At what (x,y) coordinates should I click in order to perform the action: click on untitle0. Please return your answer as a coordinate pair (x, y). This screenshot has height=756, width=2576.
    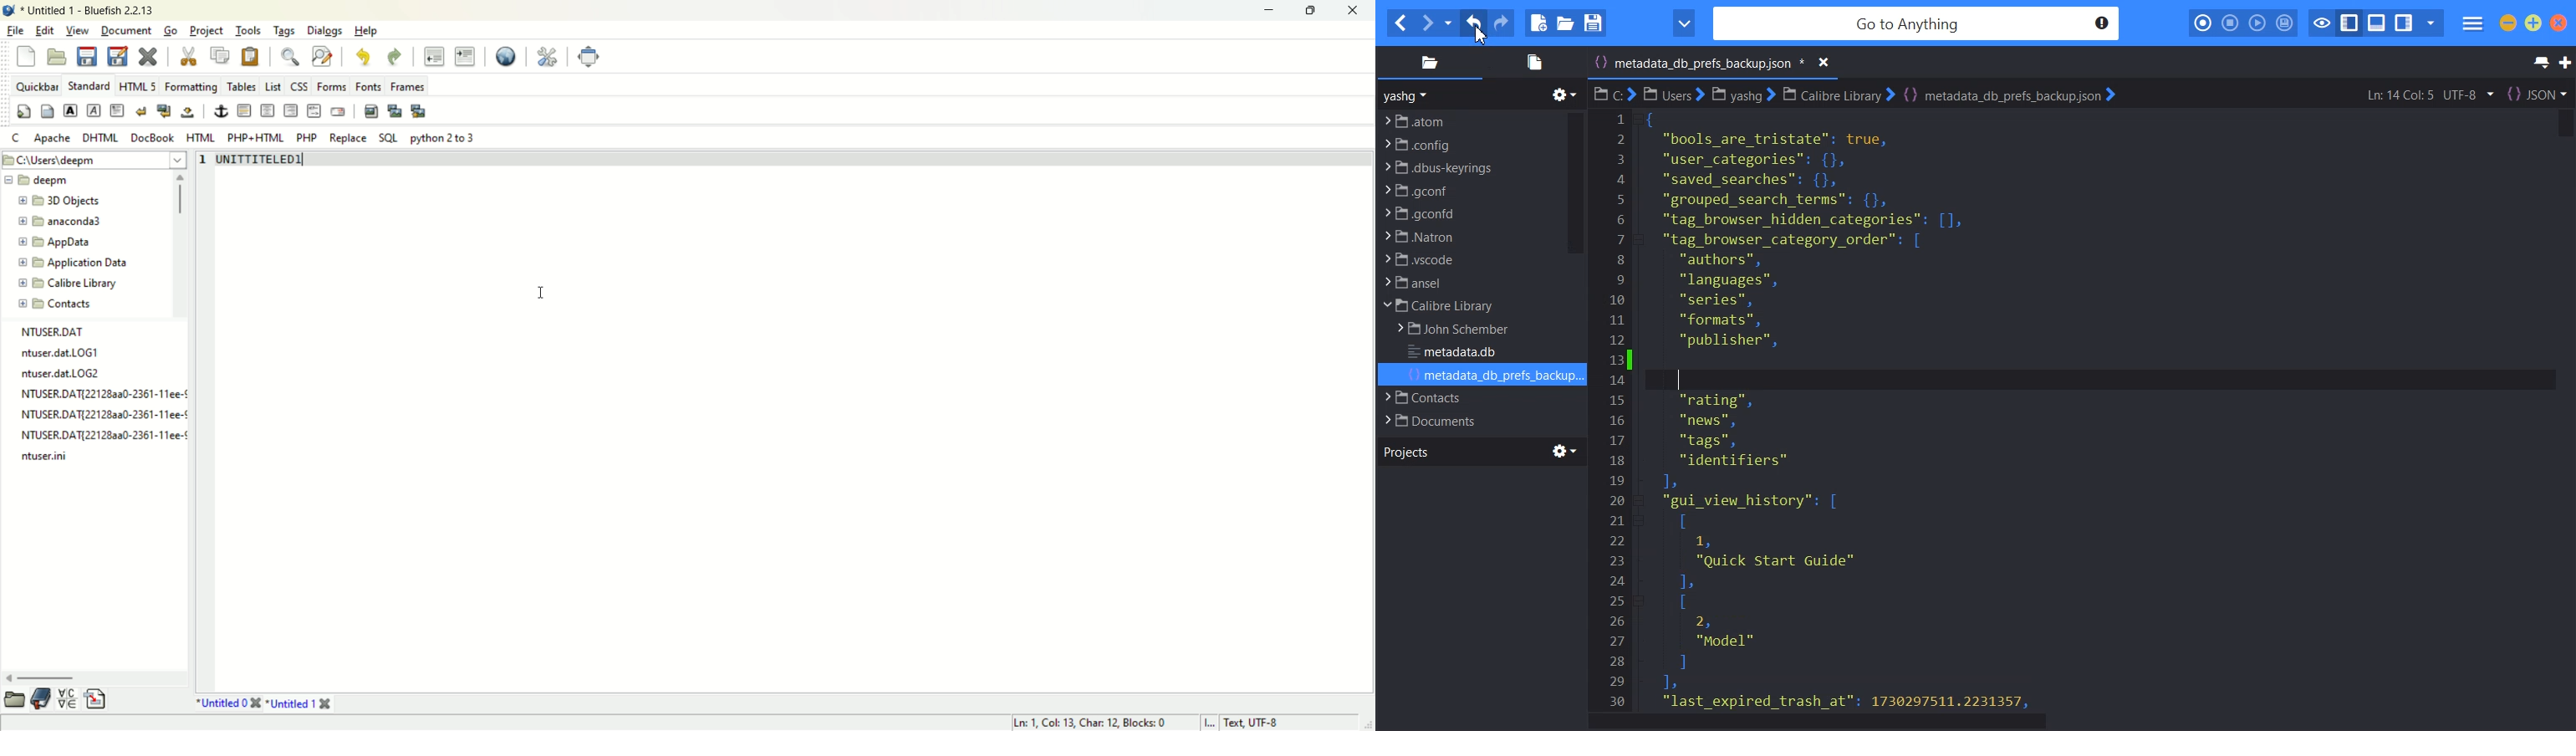
    Looking at the image, I should click on (226, 704).